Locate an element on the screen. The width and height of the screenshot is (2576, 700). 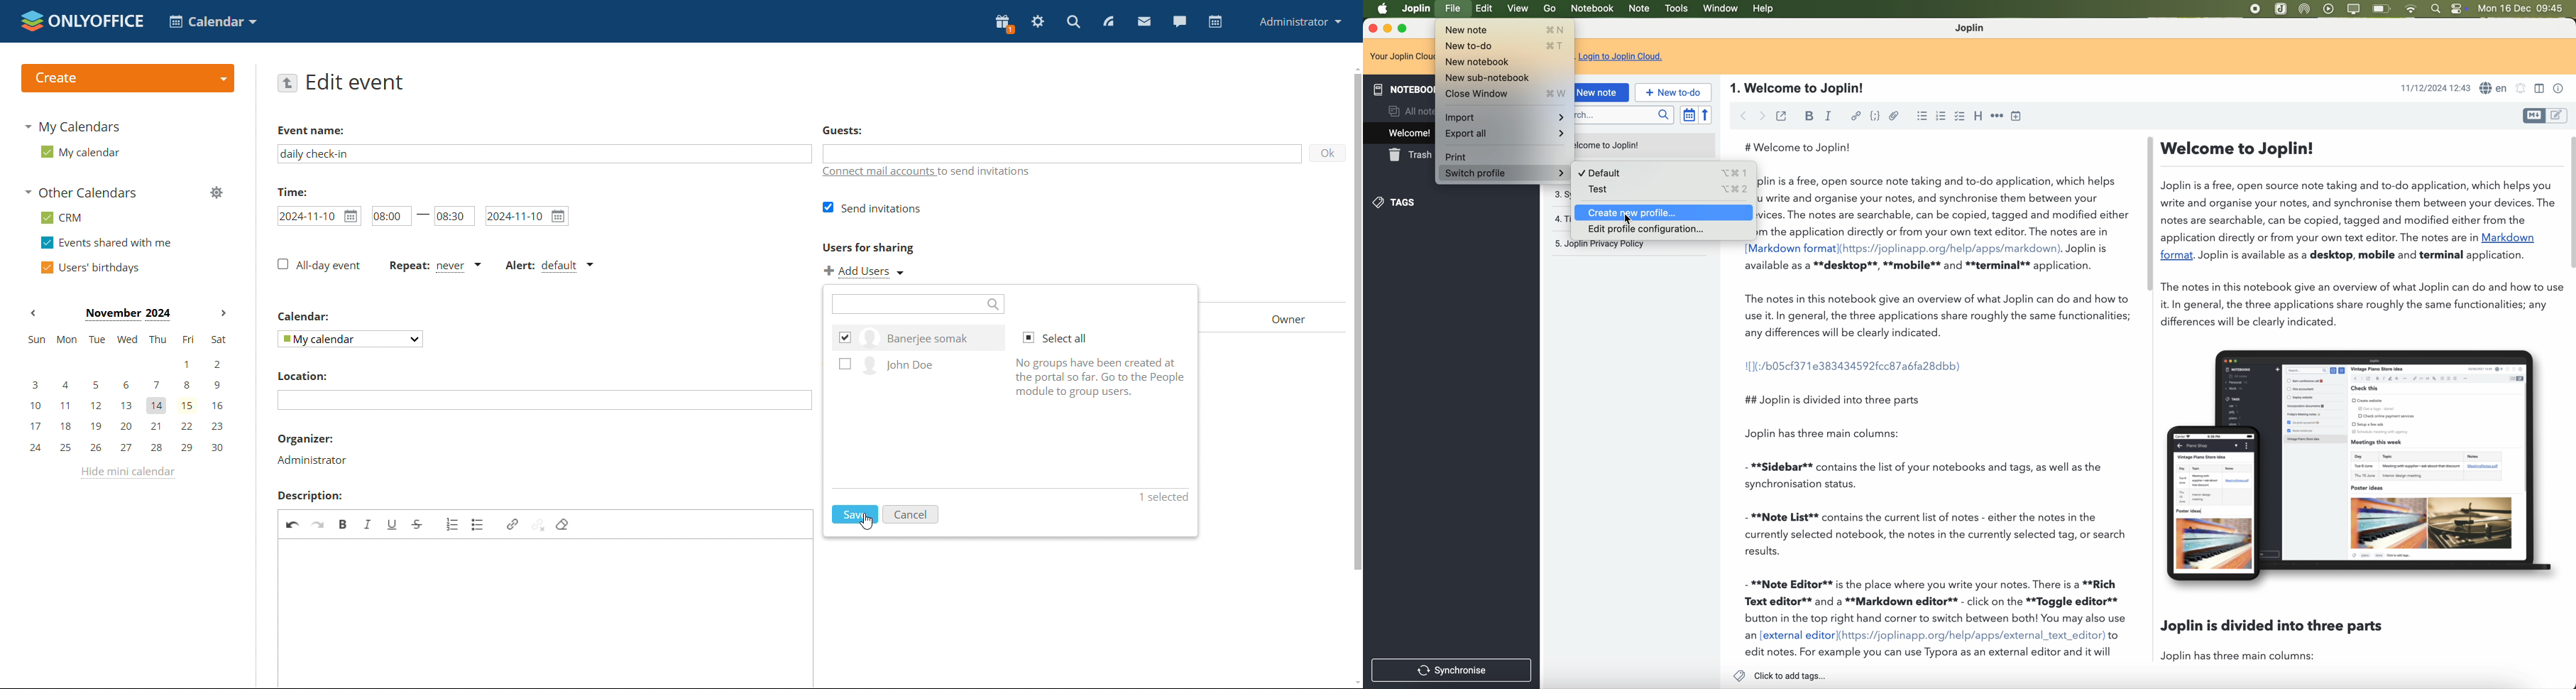
wifi is located at coordinates (2413, 9).